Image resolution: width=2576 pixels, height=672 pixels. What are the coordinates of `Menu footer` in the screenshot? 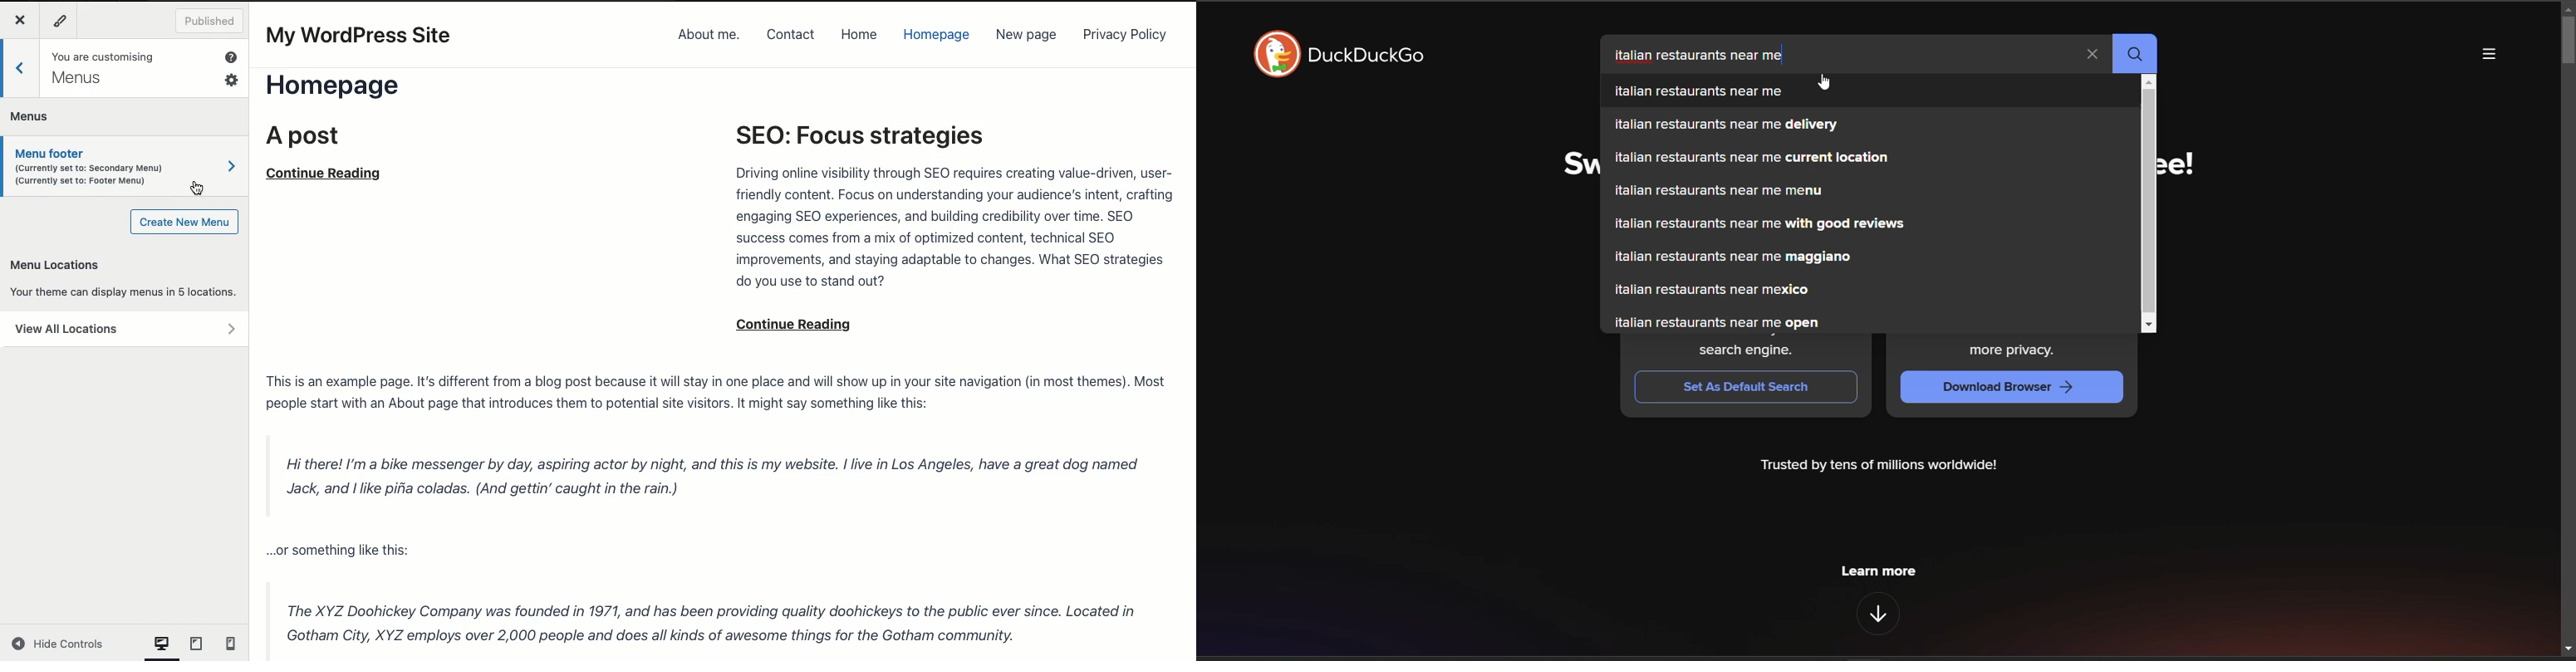 It's located at (123, 167).